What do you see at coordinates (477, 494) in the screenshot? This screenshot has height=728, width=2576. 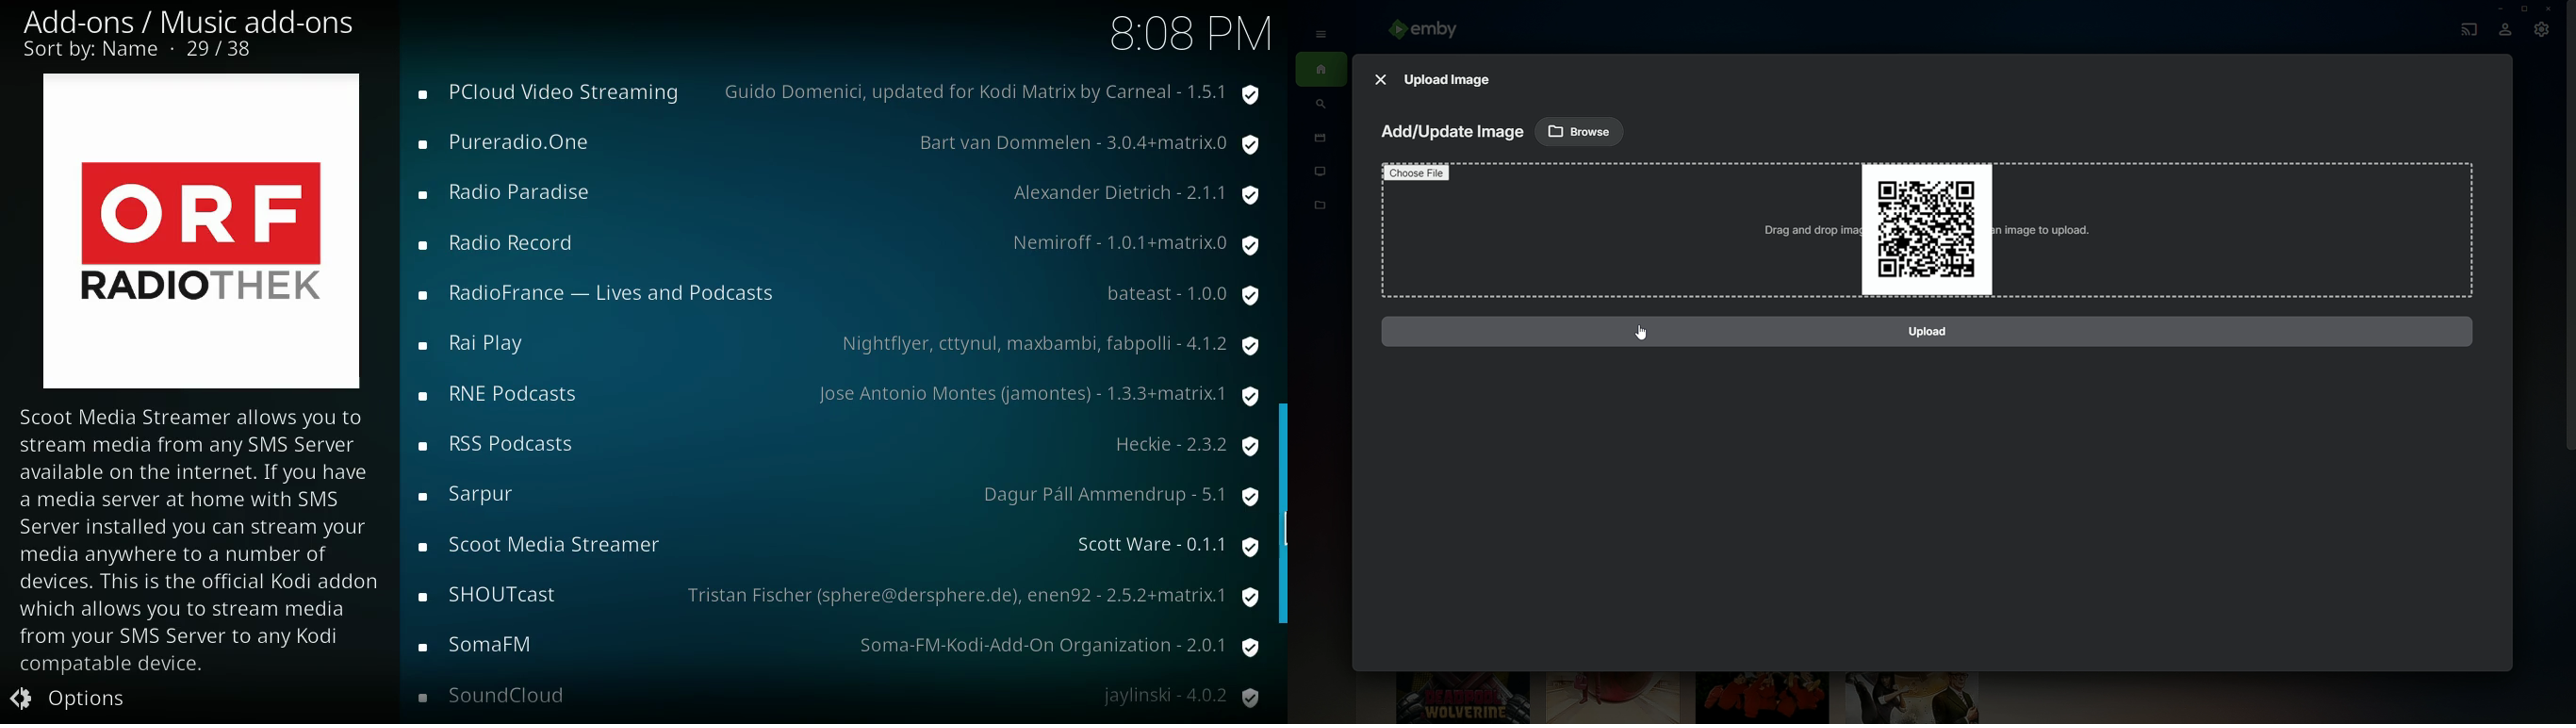 I see `add-on` at bounding box center [477, 494].